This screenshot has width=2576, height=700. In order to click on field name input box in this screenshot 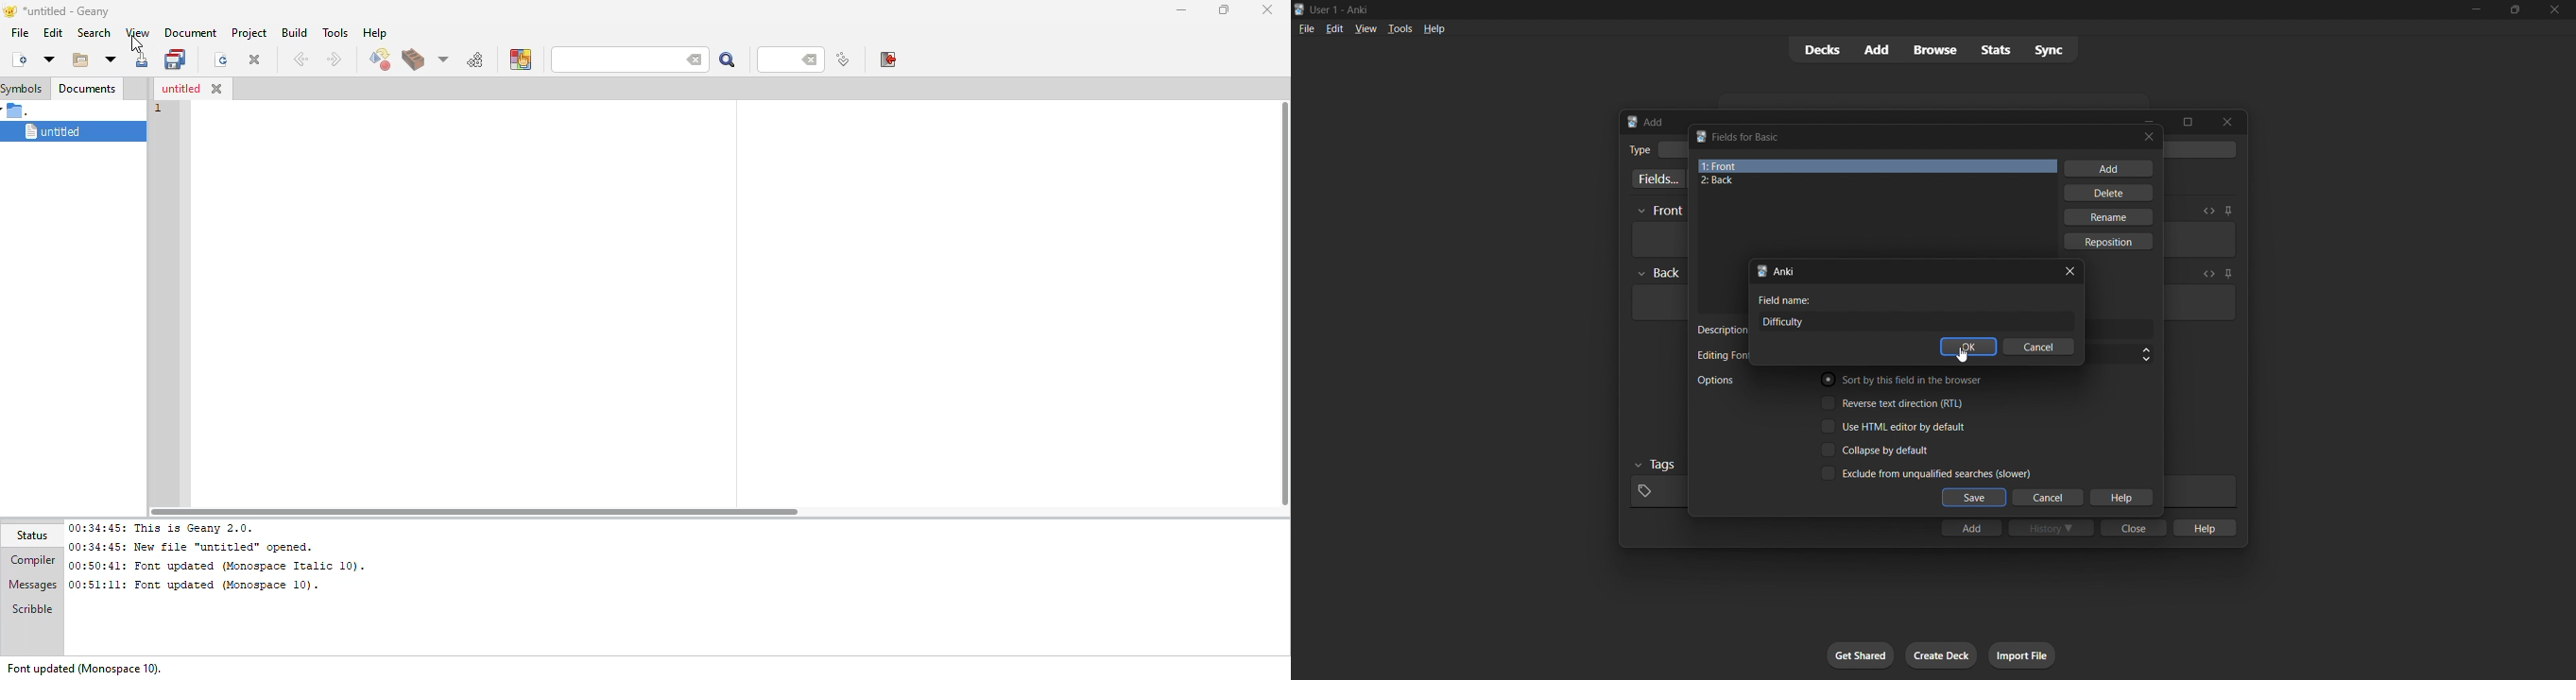, I will do `click(1917, 321)`.